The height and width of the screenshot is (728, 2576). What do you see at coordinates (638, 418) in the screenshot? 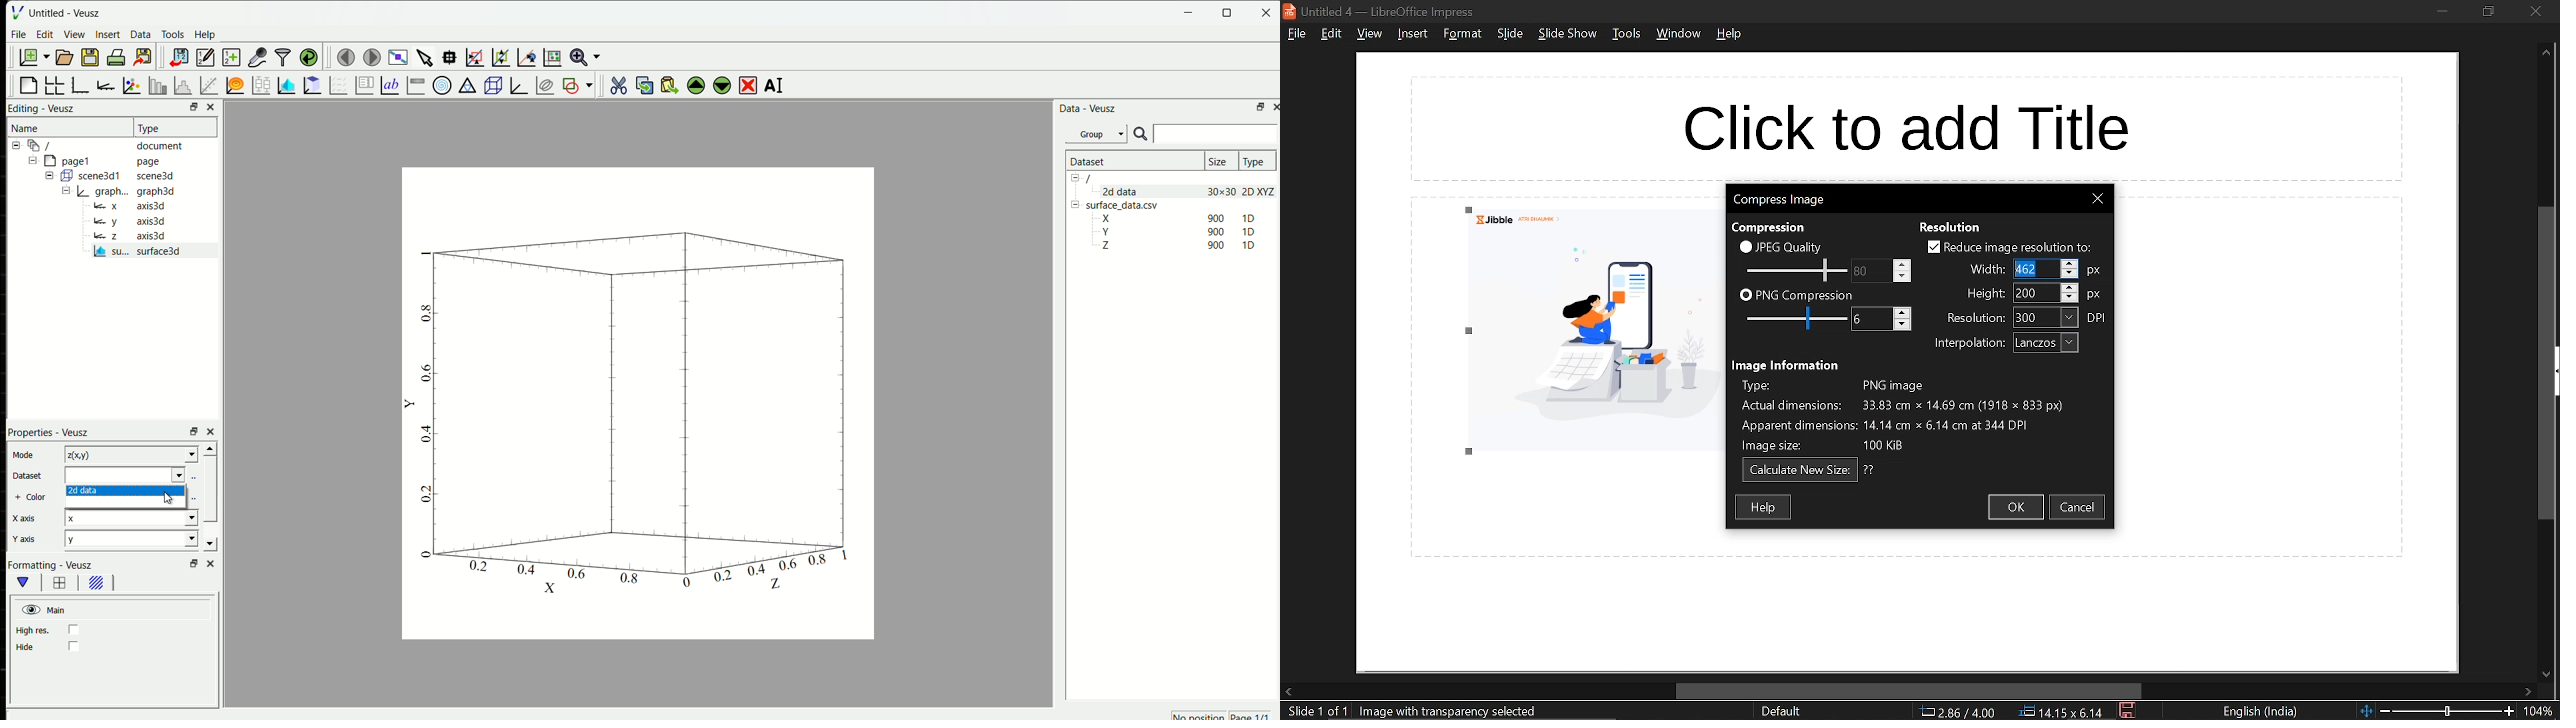
I see `graph` at bounding box center [638, 418].